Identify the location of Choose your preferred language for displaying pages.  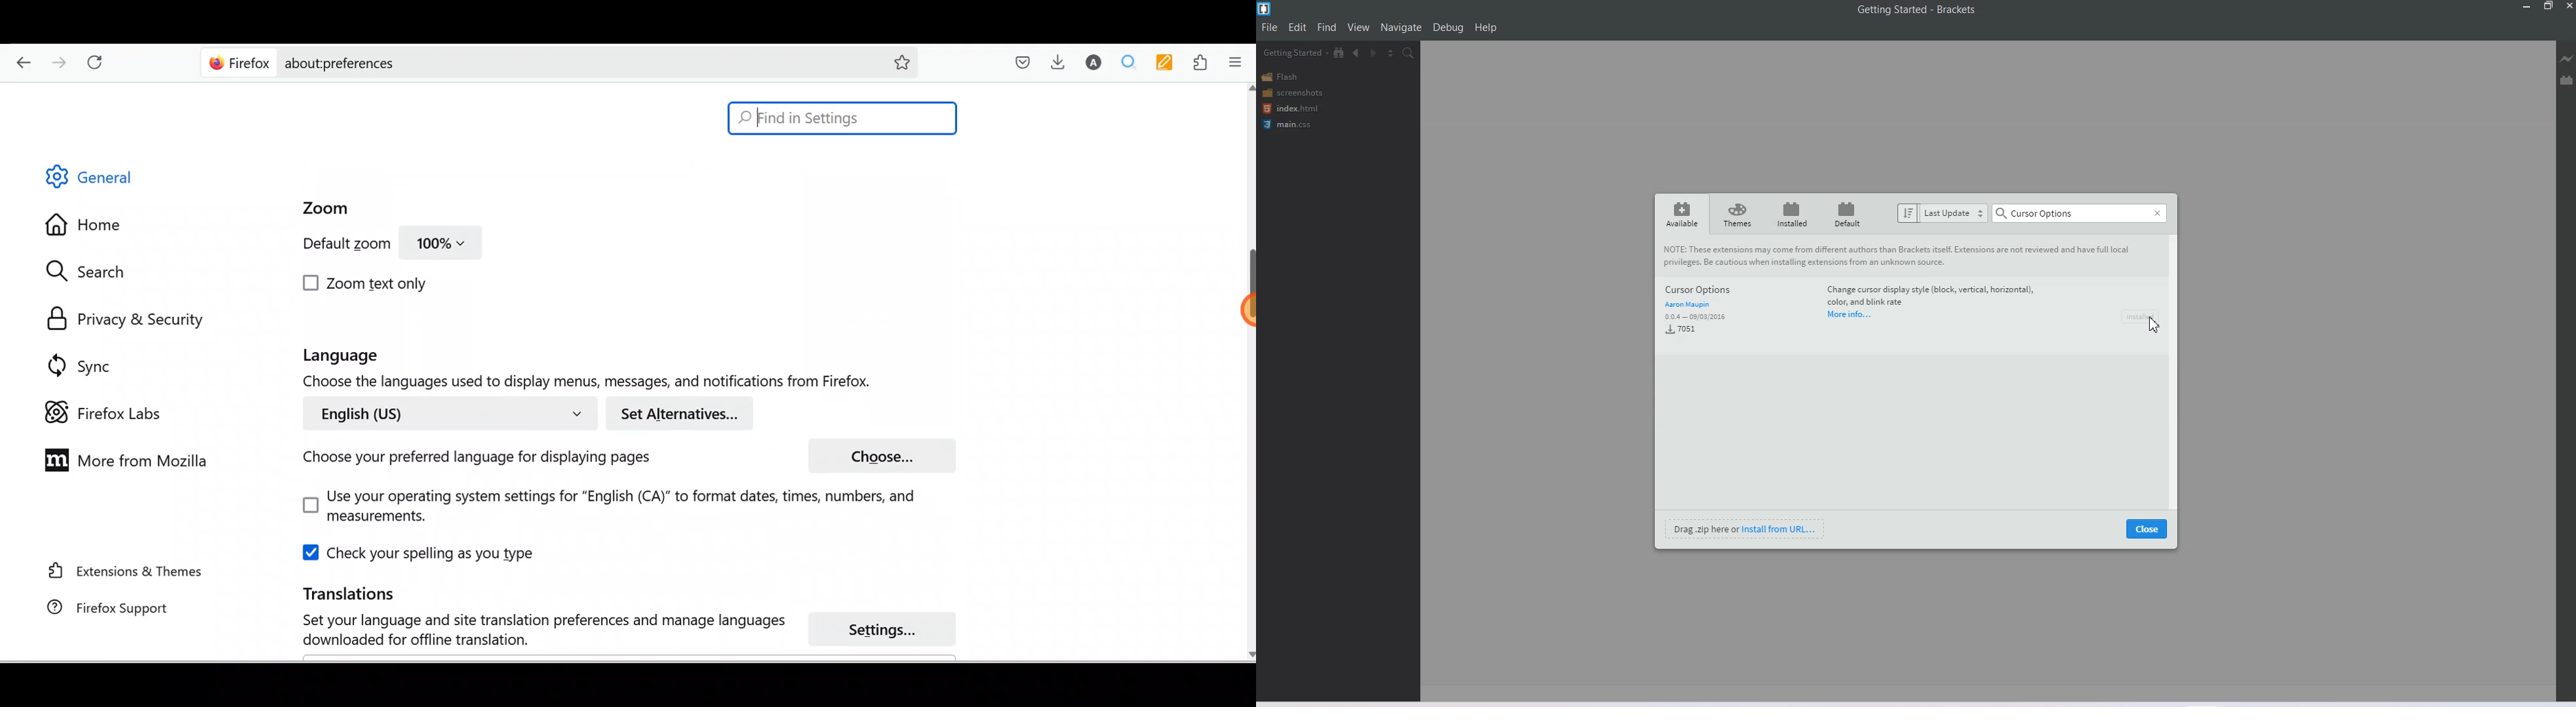
(472, 460).